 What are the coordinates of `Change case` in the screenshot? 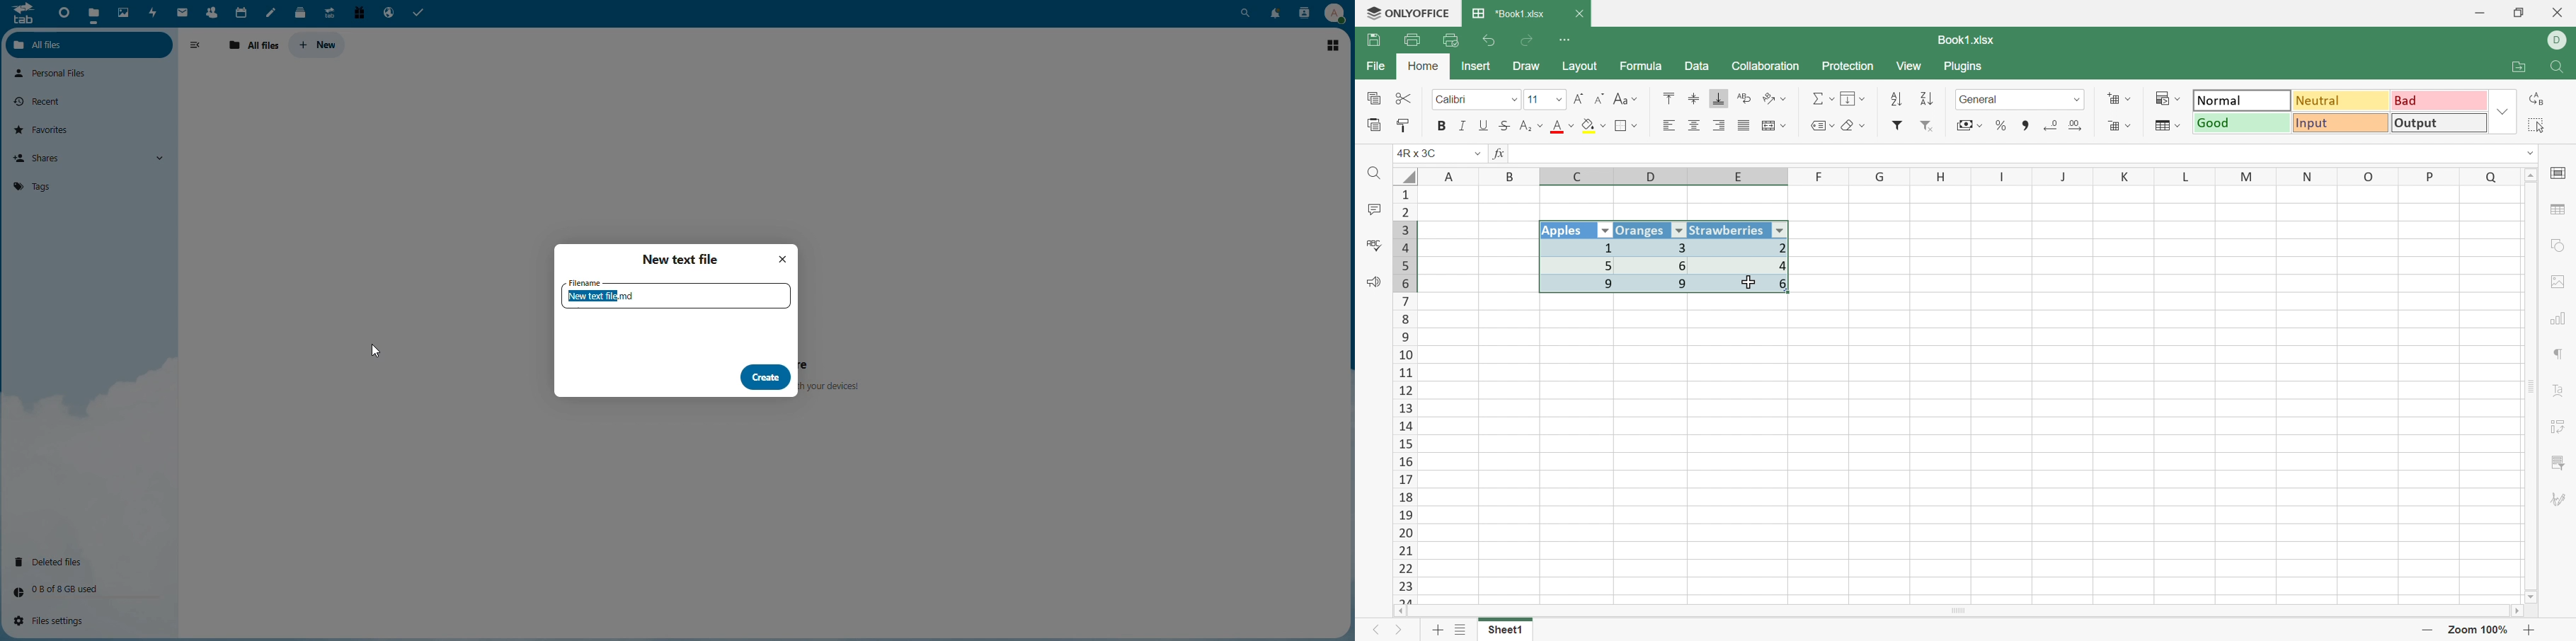 It's located at (1625, 100).